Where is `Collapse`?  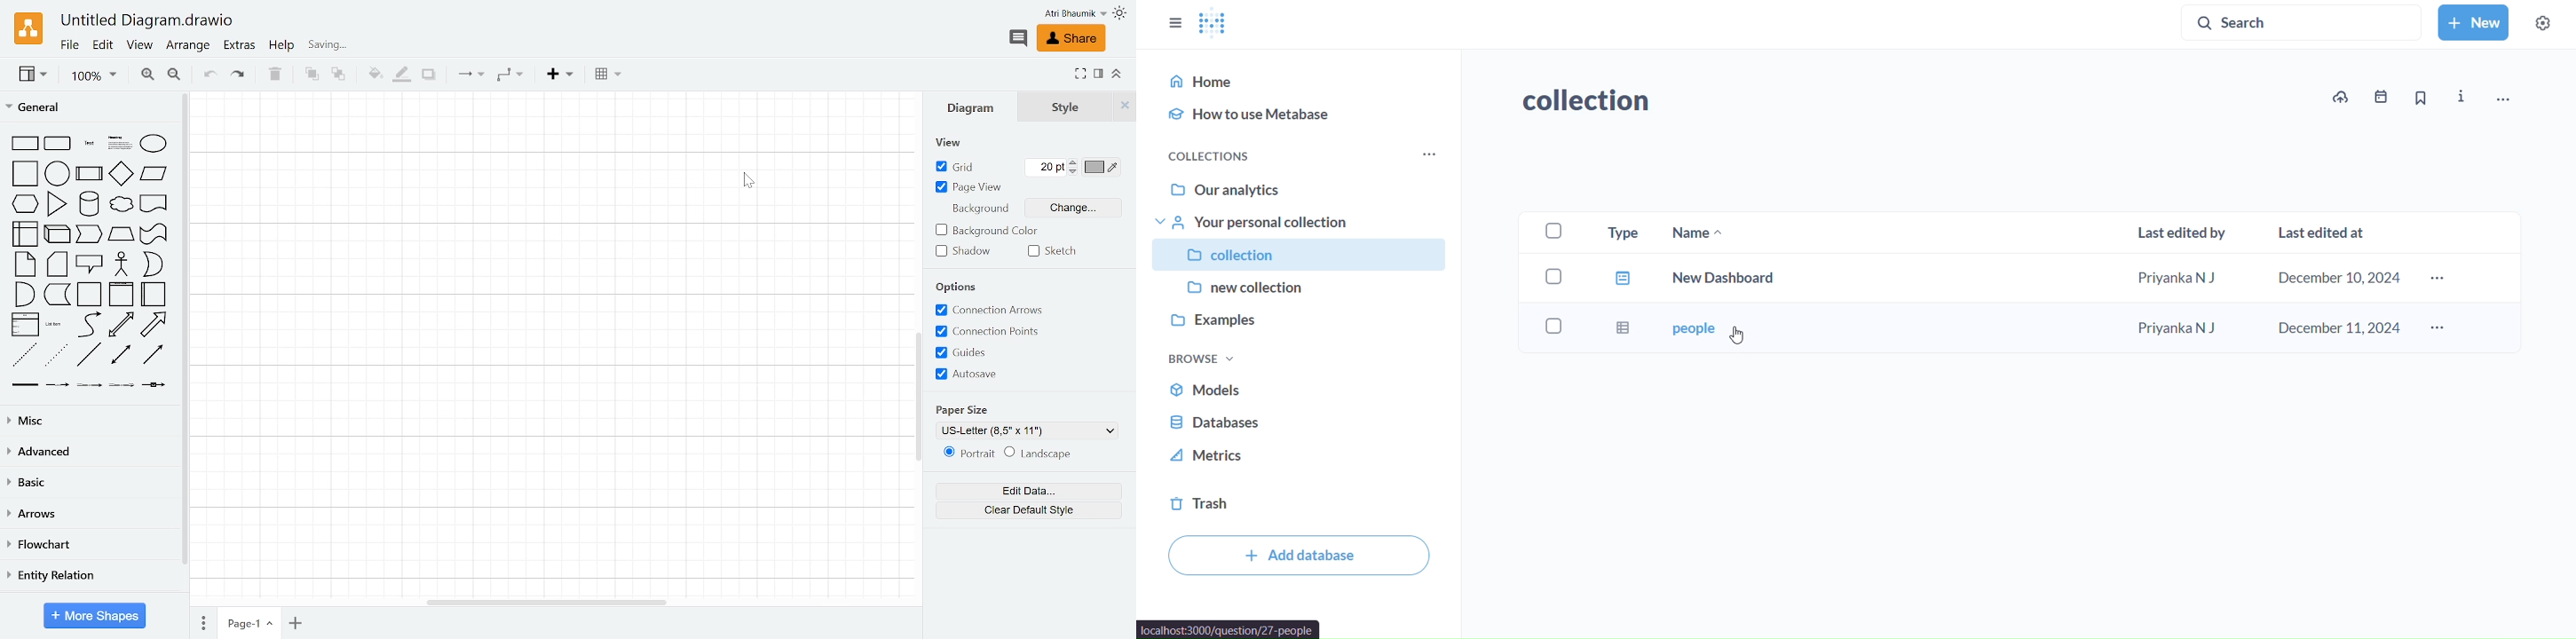
Collapse is located at coordinates (1117, 75).